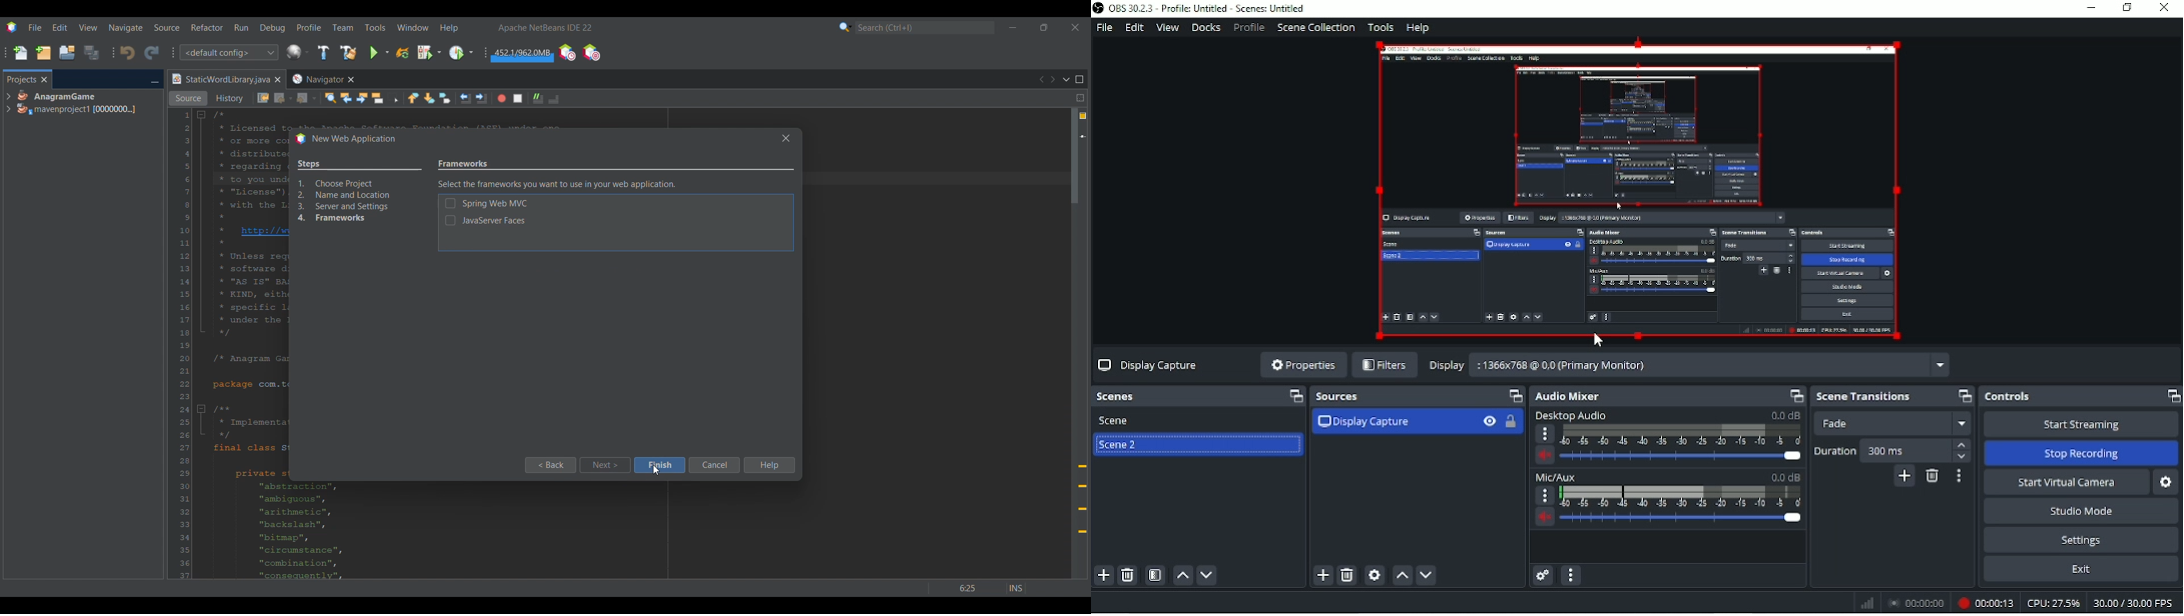 The height and width of the screenshot is (616, 2184). What do you see at coordinates (1682, 457) in the screenshot?
I see `Slider` at bounding box center [1682, 457].